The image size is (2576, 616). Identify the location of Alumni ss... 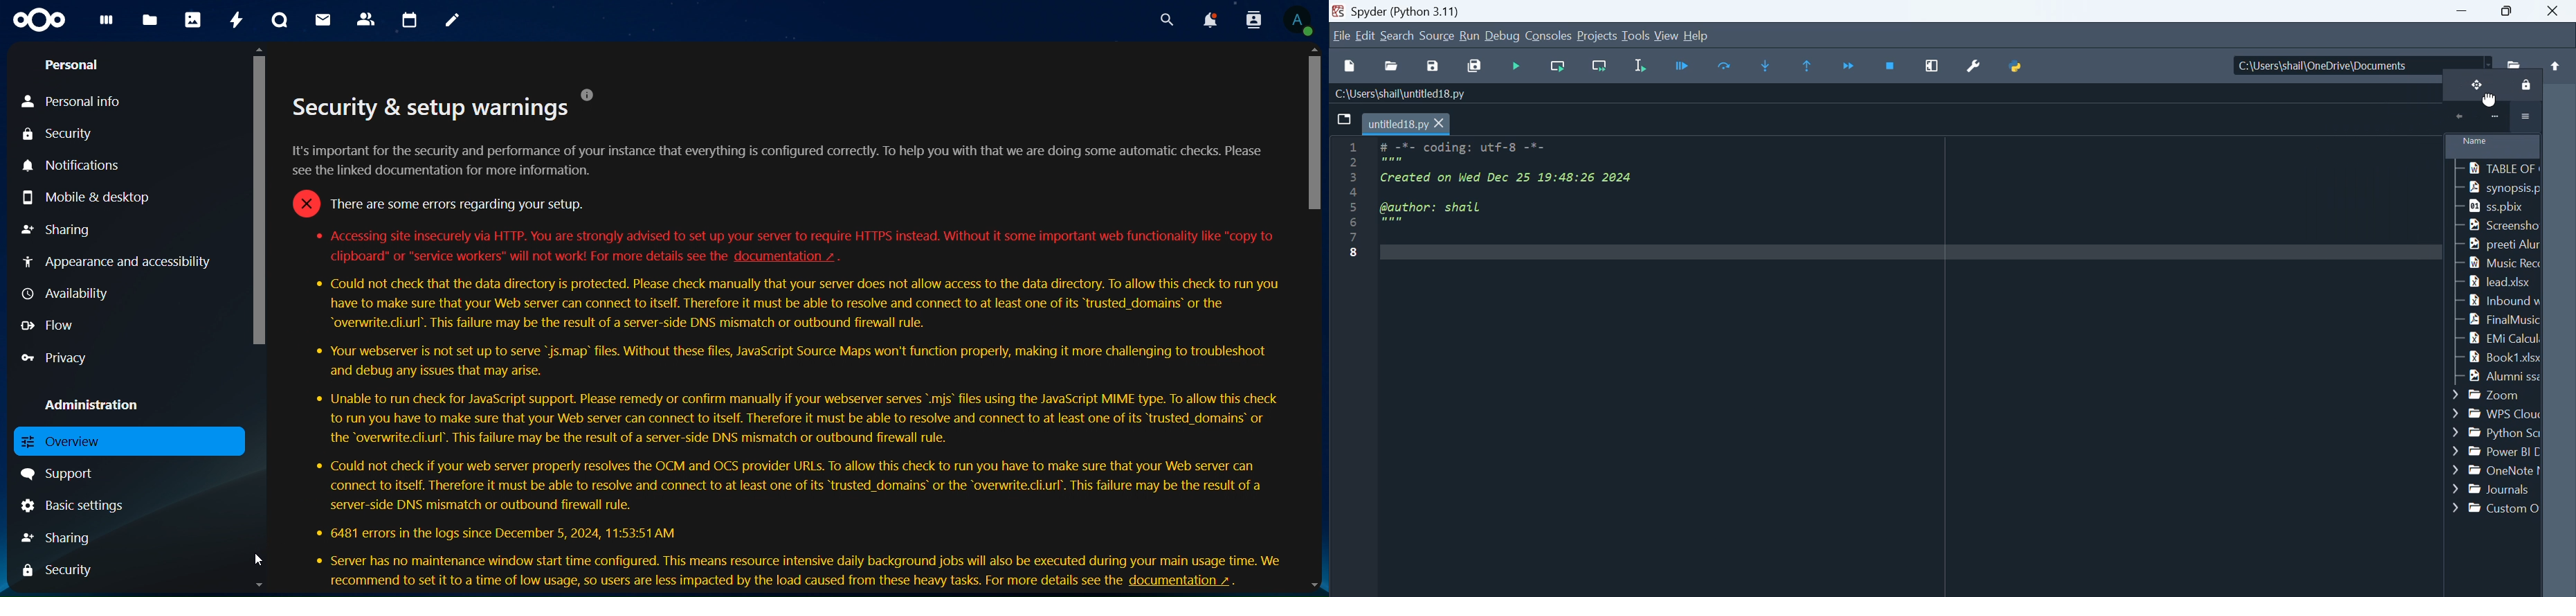
(2495, 376).